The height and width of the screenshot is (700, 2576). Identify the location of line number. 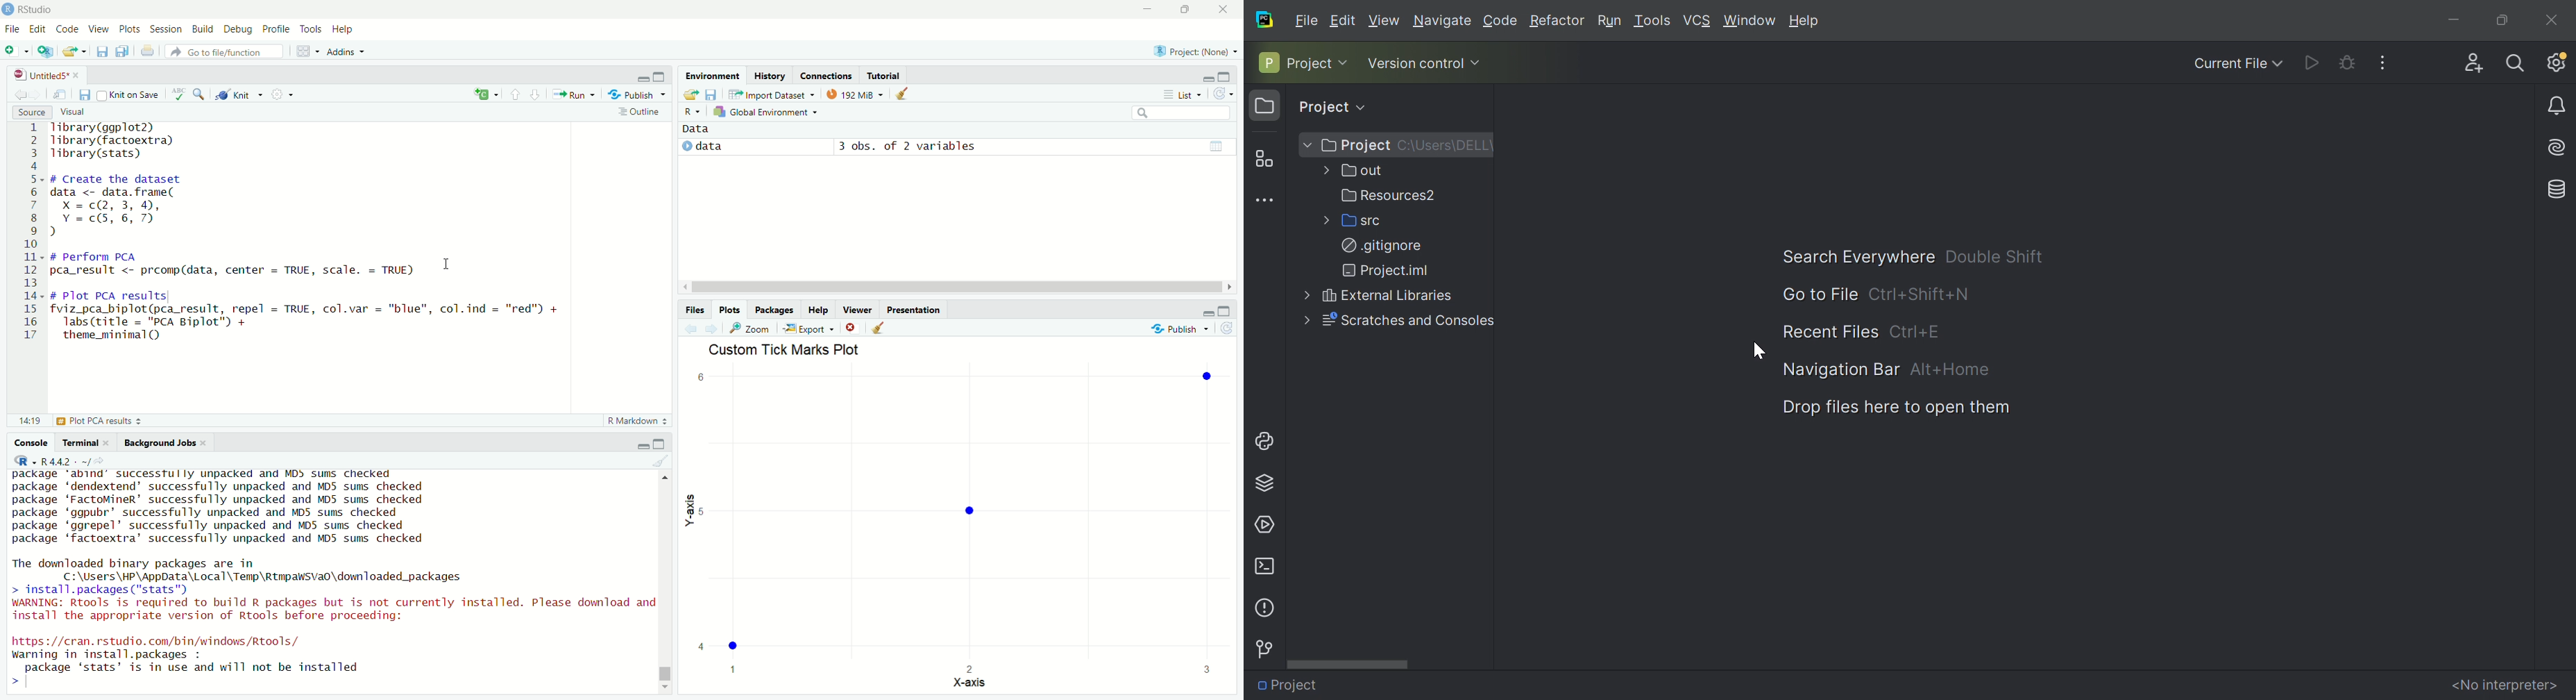
(32, 232).